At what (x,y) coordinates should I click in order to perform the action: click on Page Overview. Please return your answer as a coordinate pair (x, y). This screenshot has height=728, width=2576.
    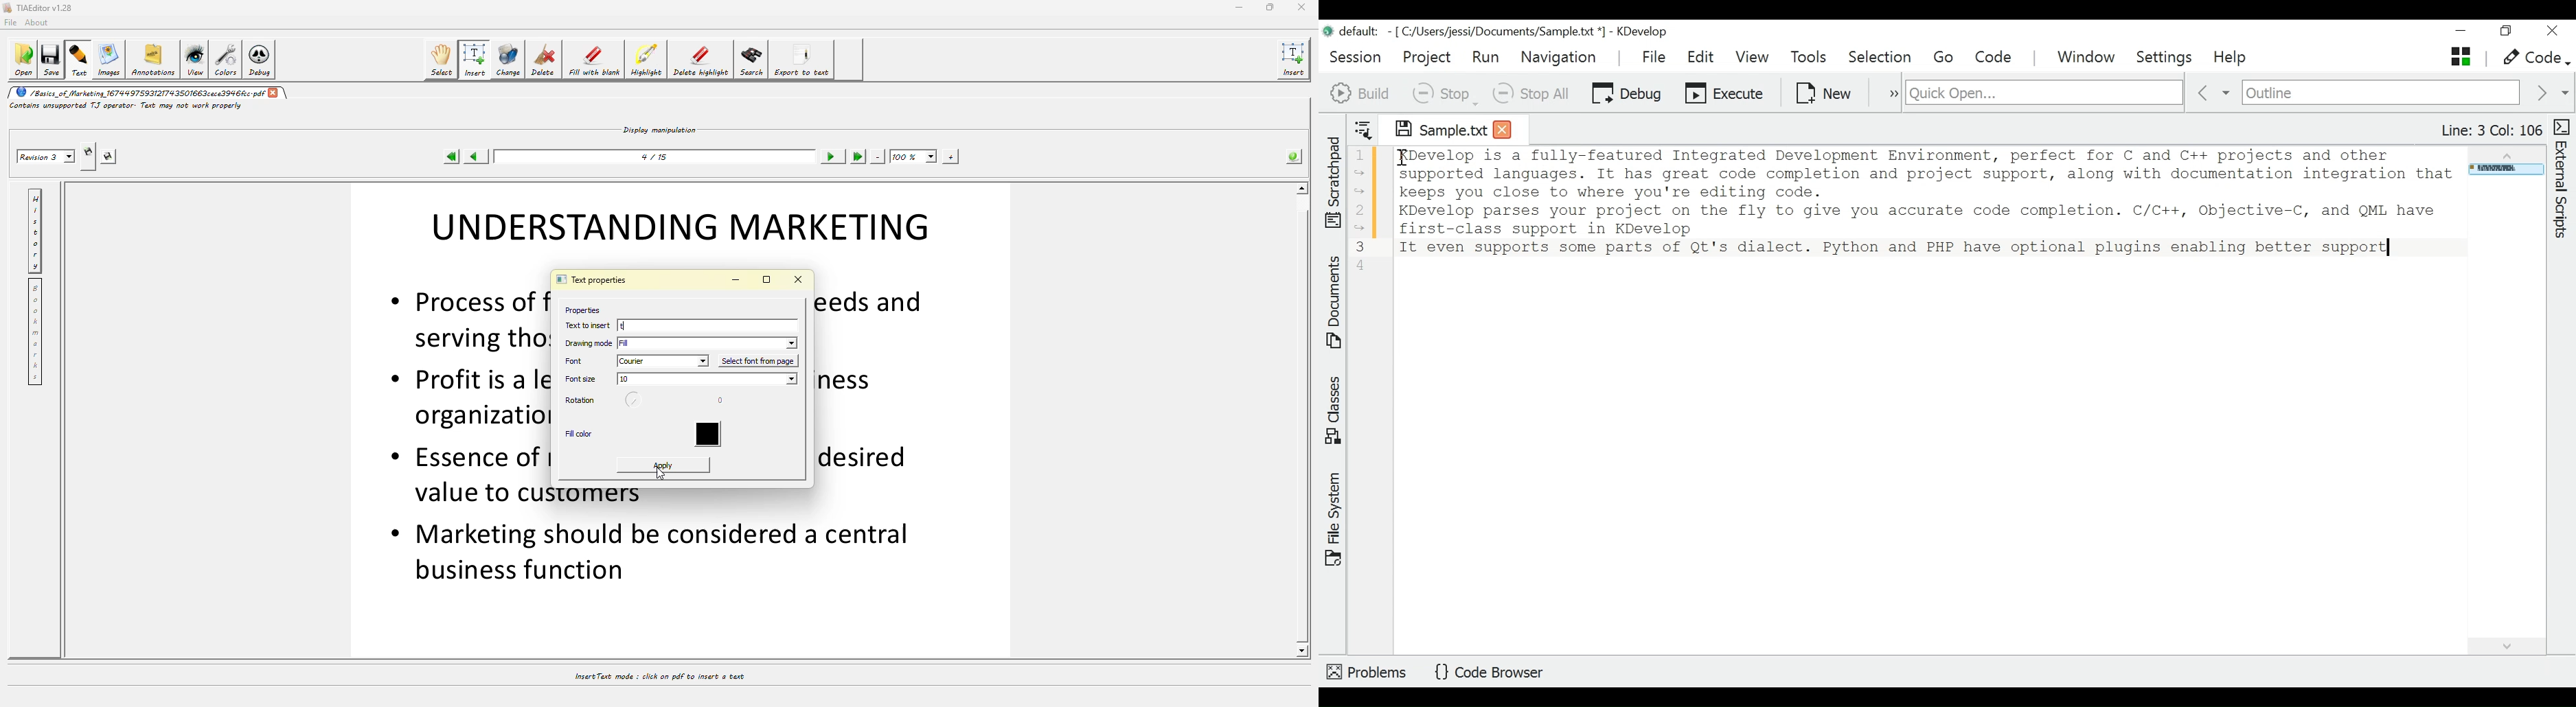
    Looking at the image, I should click on (2504, 171).